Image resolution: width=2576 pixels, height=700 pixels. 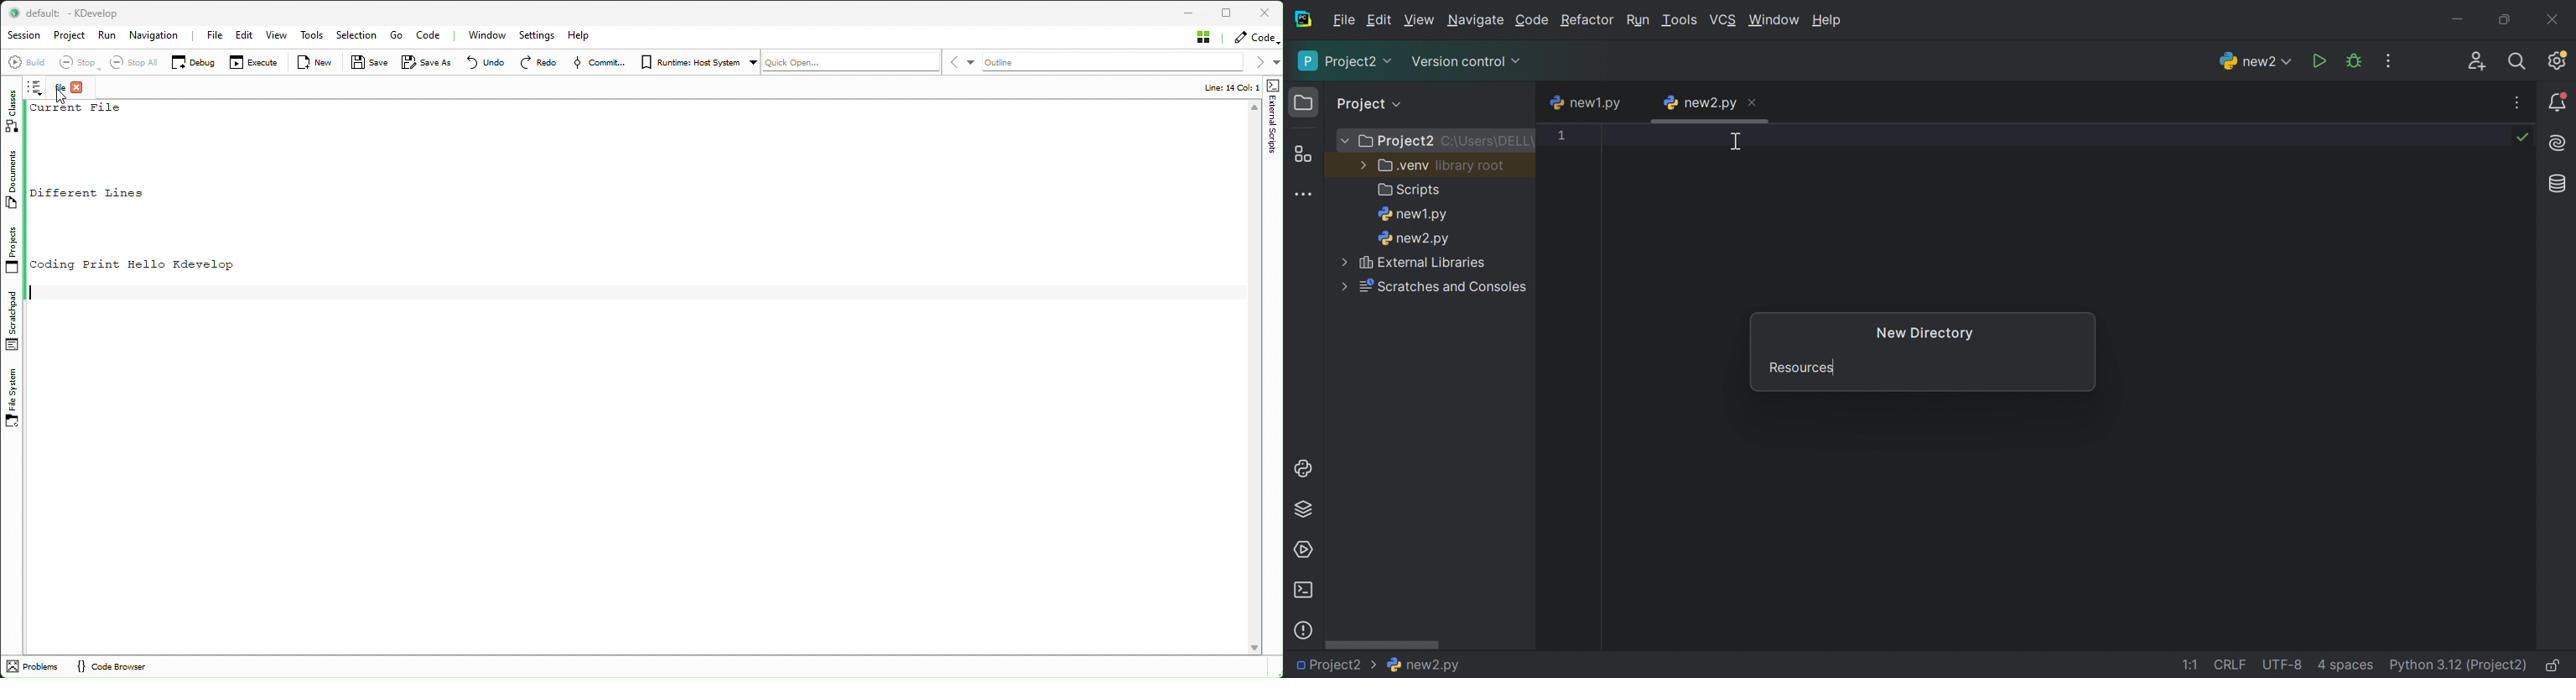 What do you see at coordinates (1304, 155) in the screenshot?
I see `Structure` at bounding box center [1304, 155].